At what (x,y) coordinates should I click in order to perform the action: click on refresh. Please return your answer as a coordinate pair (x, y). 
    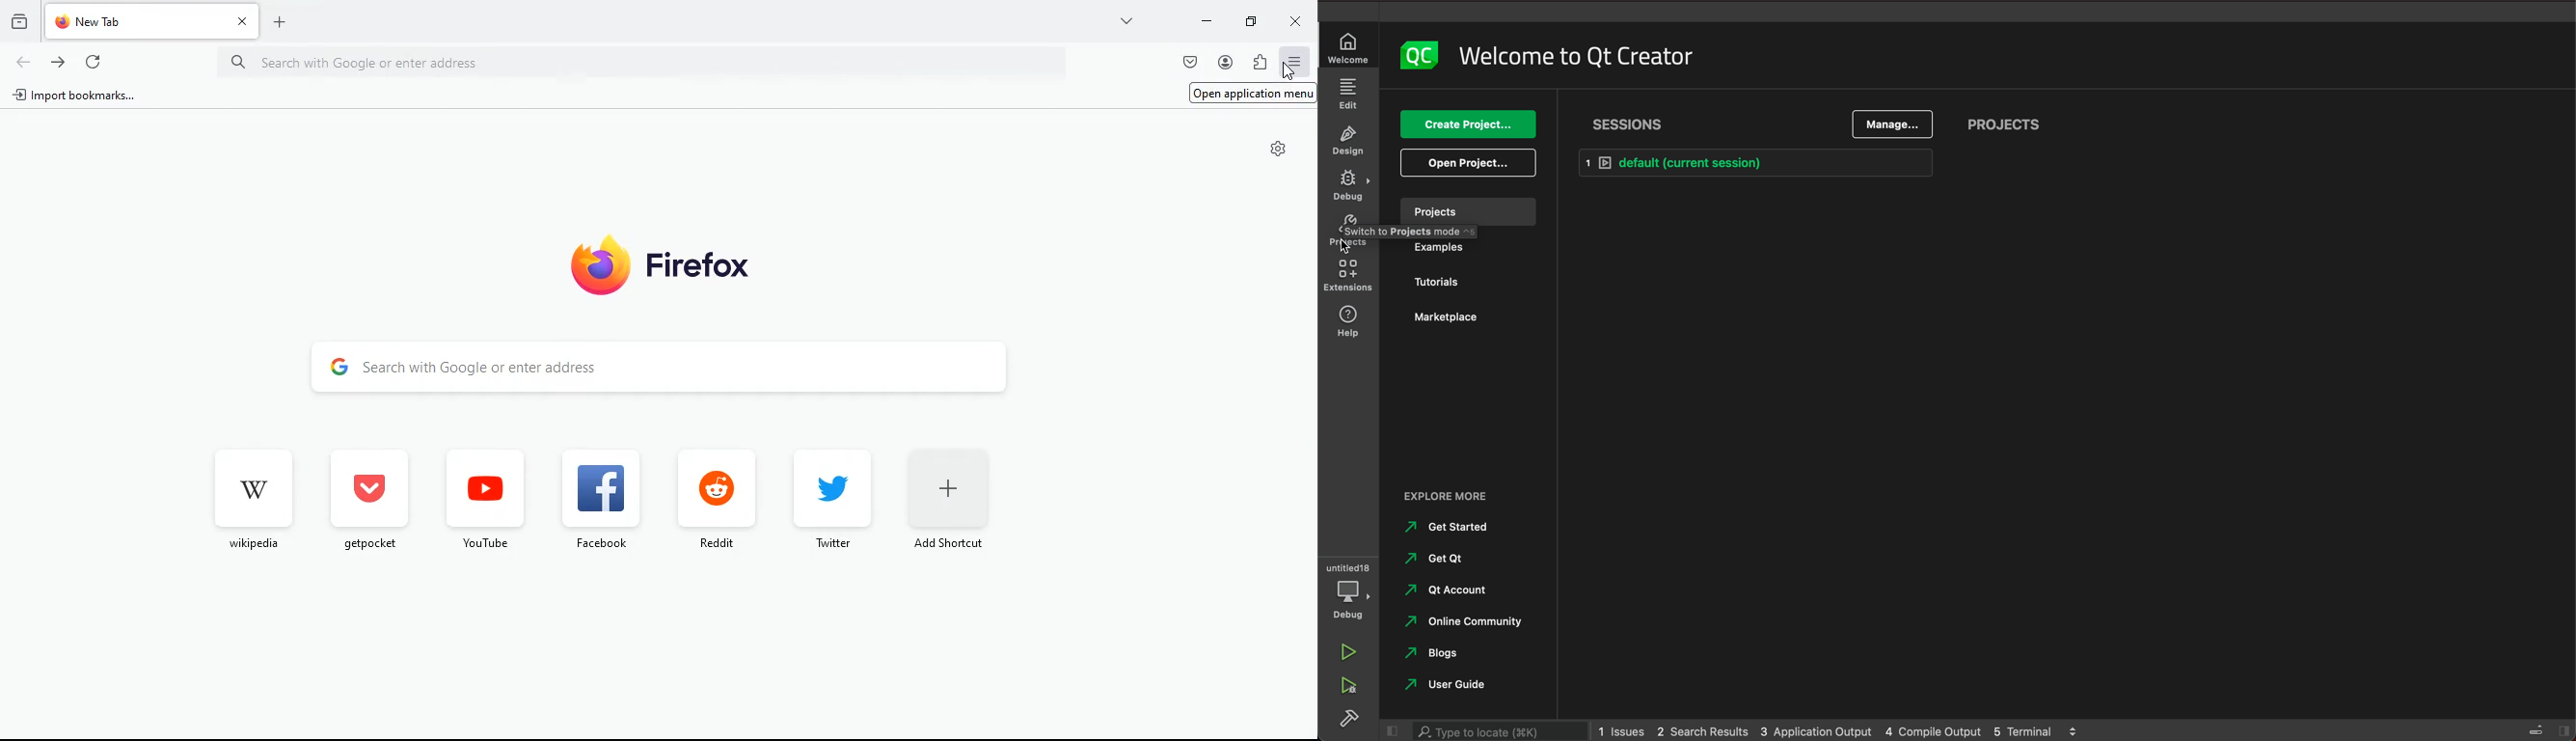
    Looking at the image, I should click on (95, 64).